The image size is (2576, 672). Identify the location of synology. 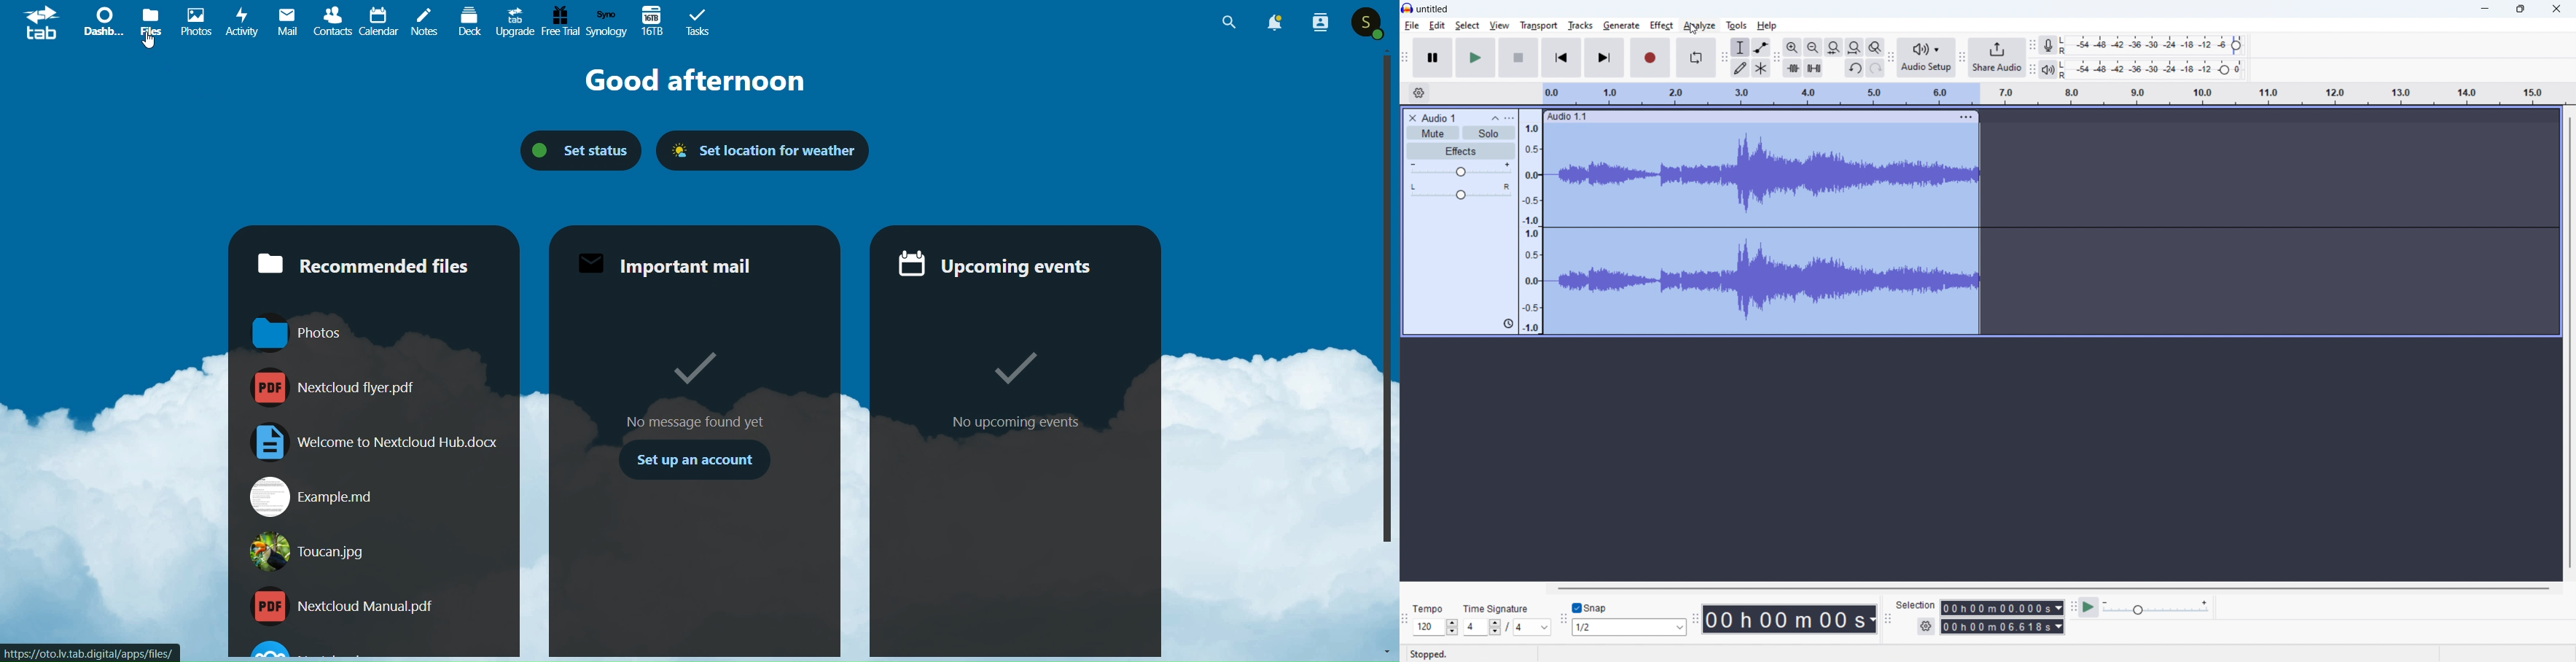
(607, 23).